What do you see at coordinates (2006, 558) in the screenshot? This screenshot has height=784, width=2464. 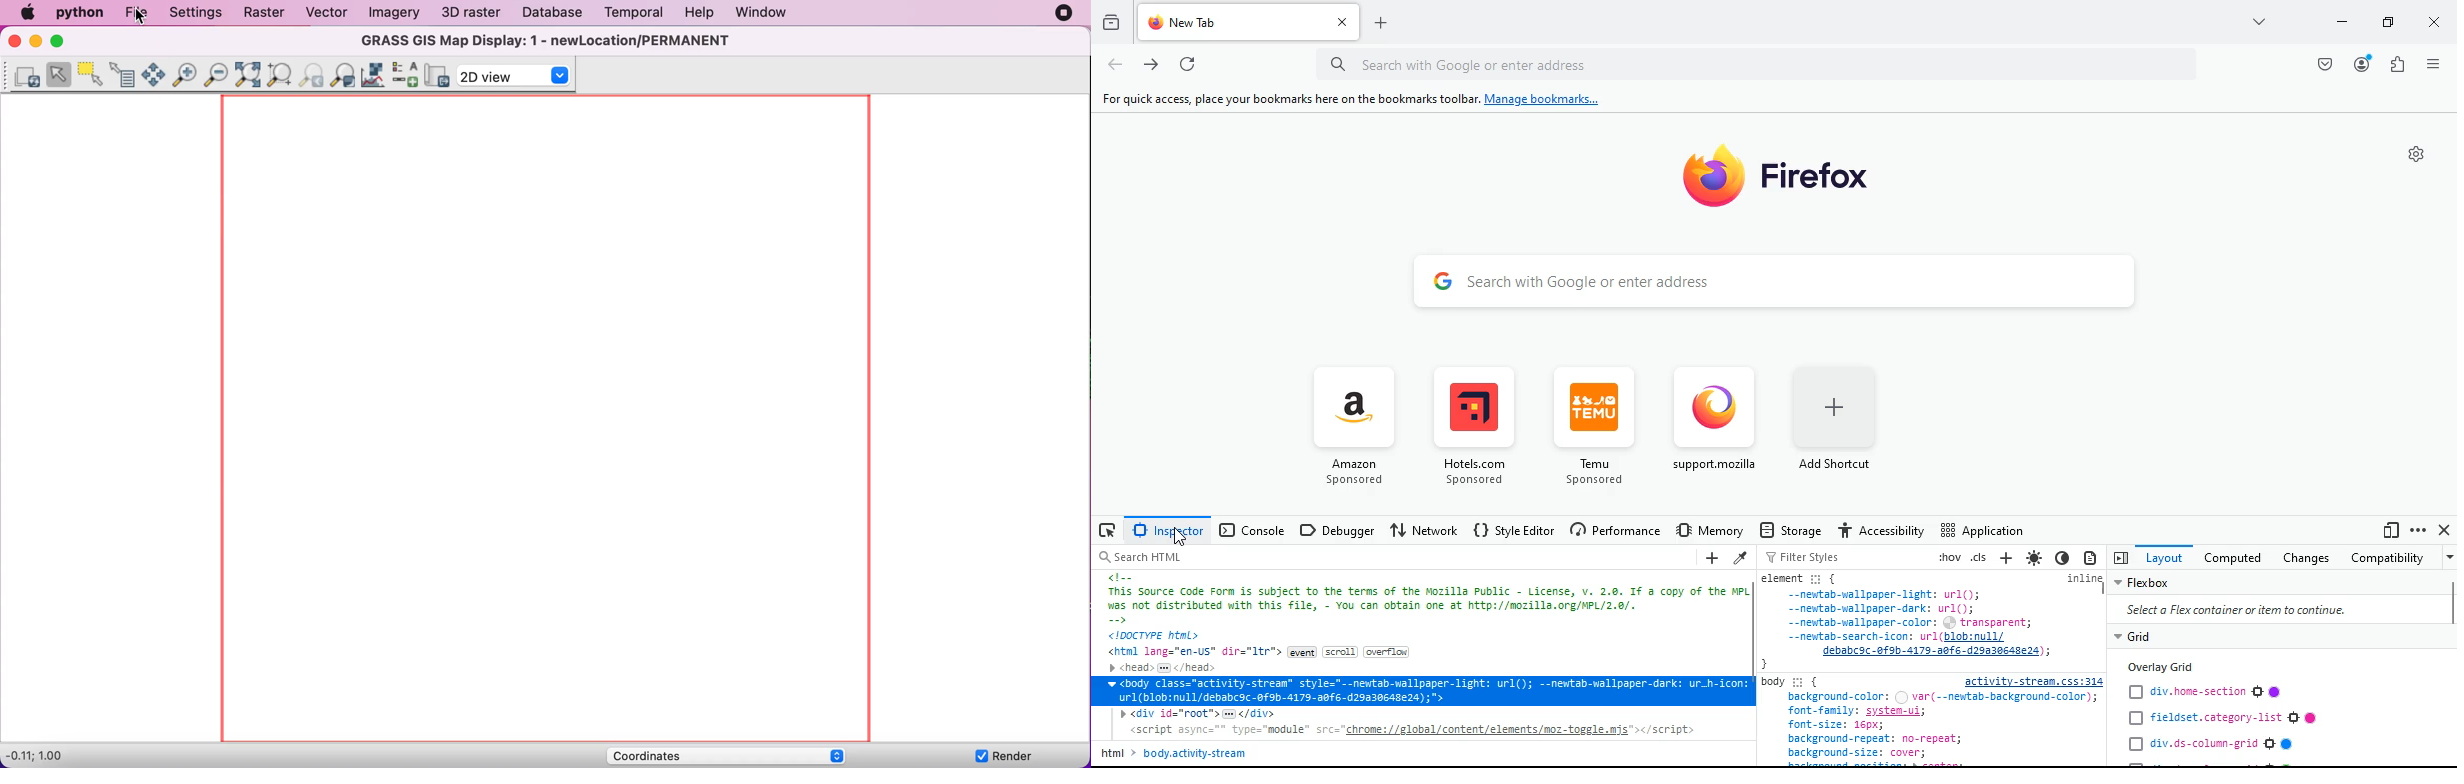 I see `more` at bounding box center [2006, 558].